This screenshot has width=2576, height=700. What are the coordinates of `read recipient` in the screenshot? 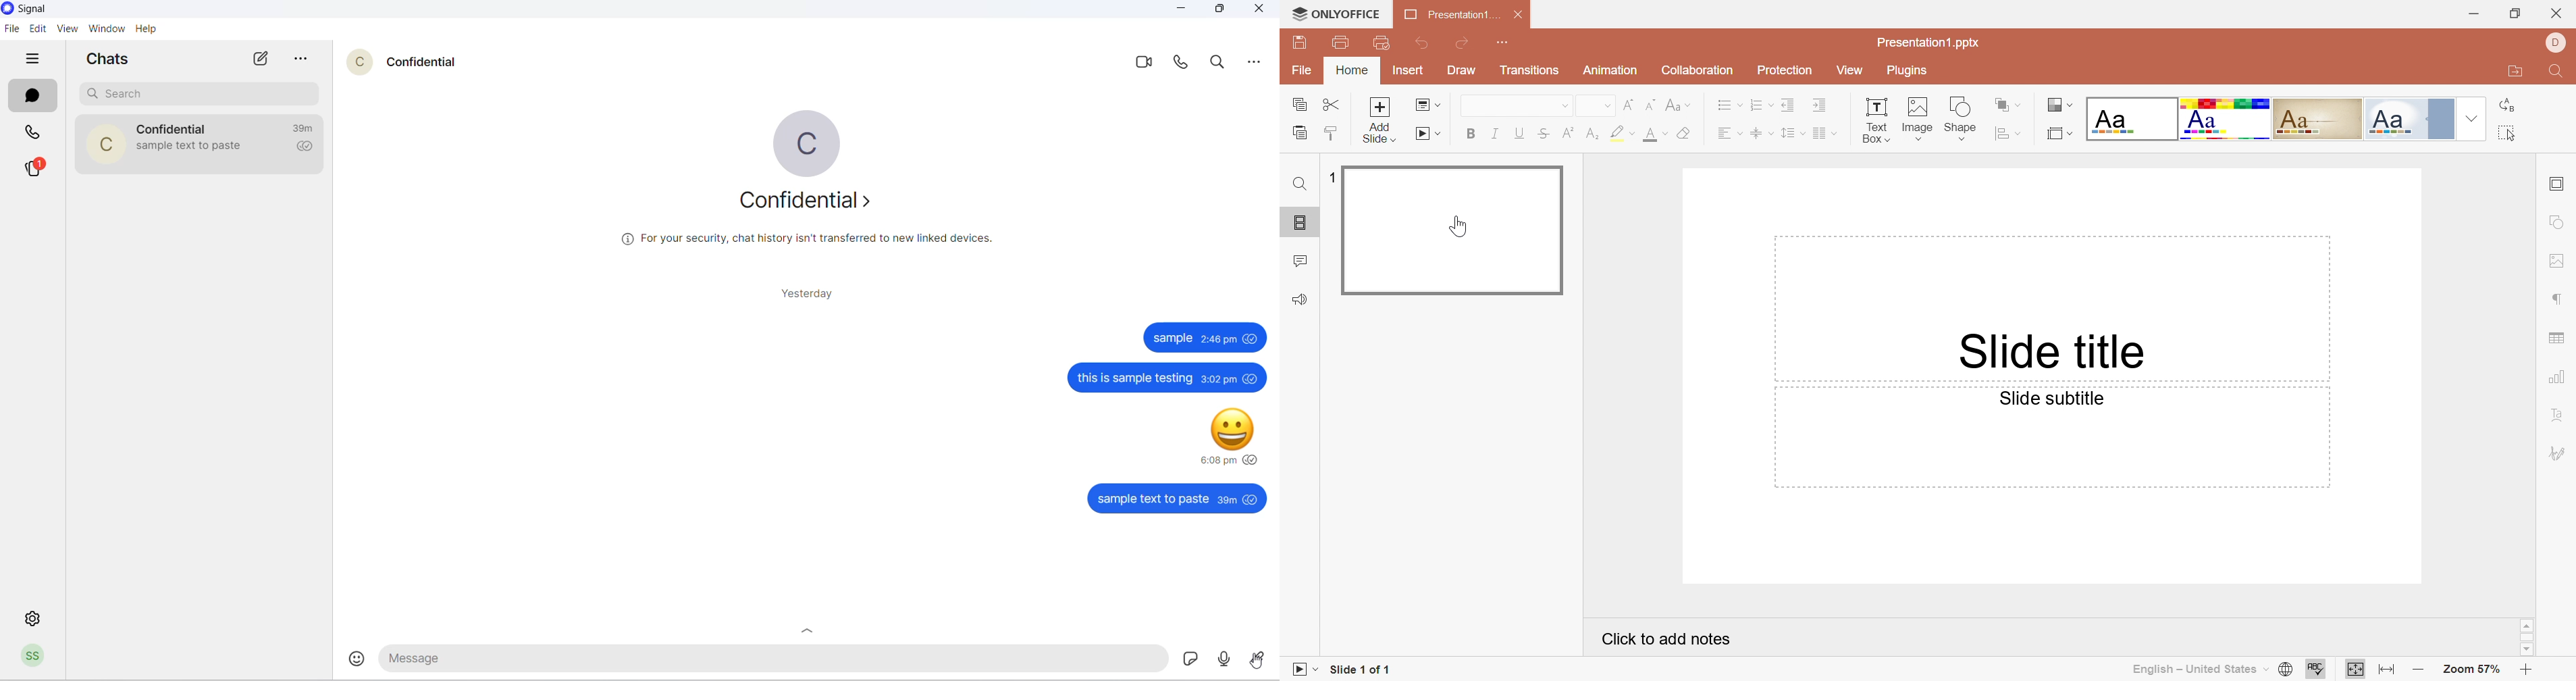 It's located at (306, 148).